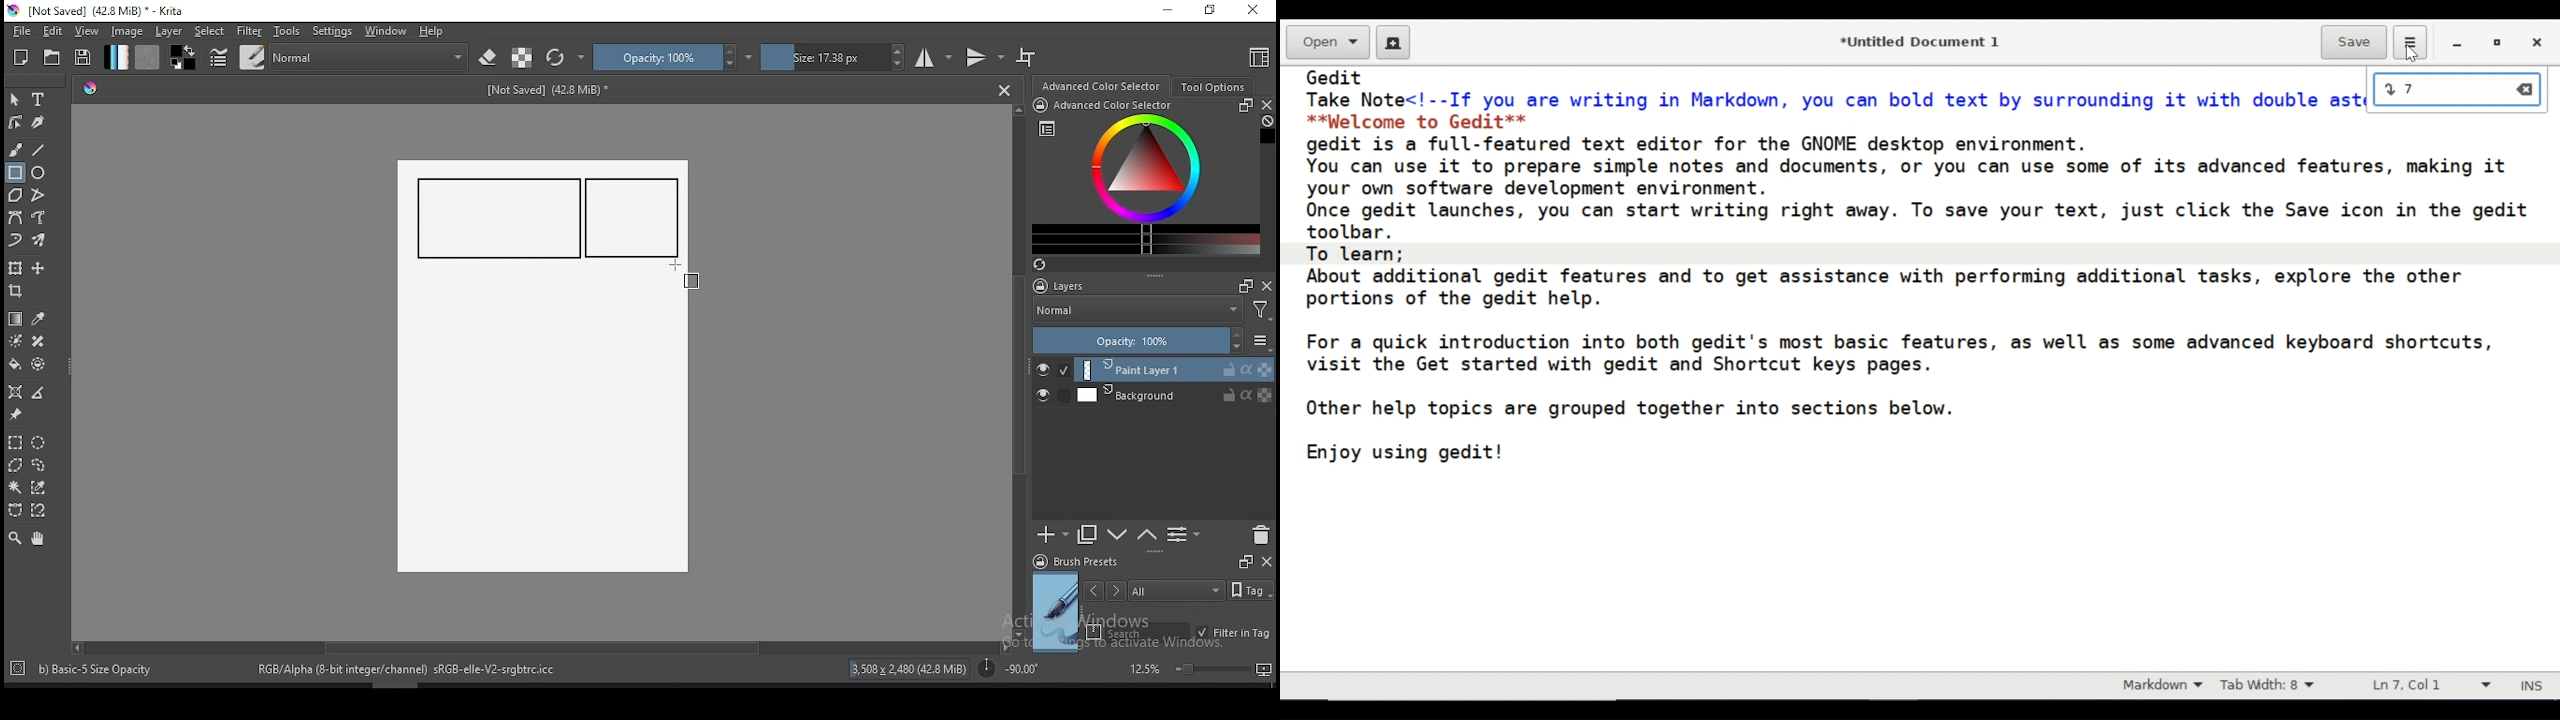 Image resolution: width=2576 pixels, height=728 pixels. What do you see at coordinates (490, 58) in the screenshot?
I see `set eraser mode` at bounding box center [490, 58].